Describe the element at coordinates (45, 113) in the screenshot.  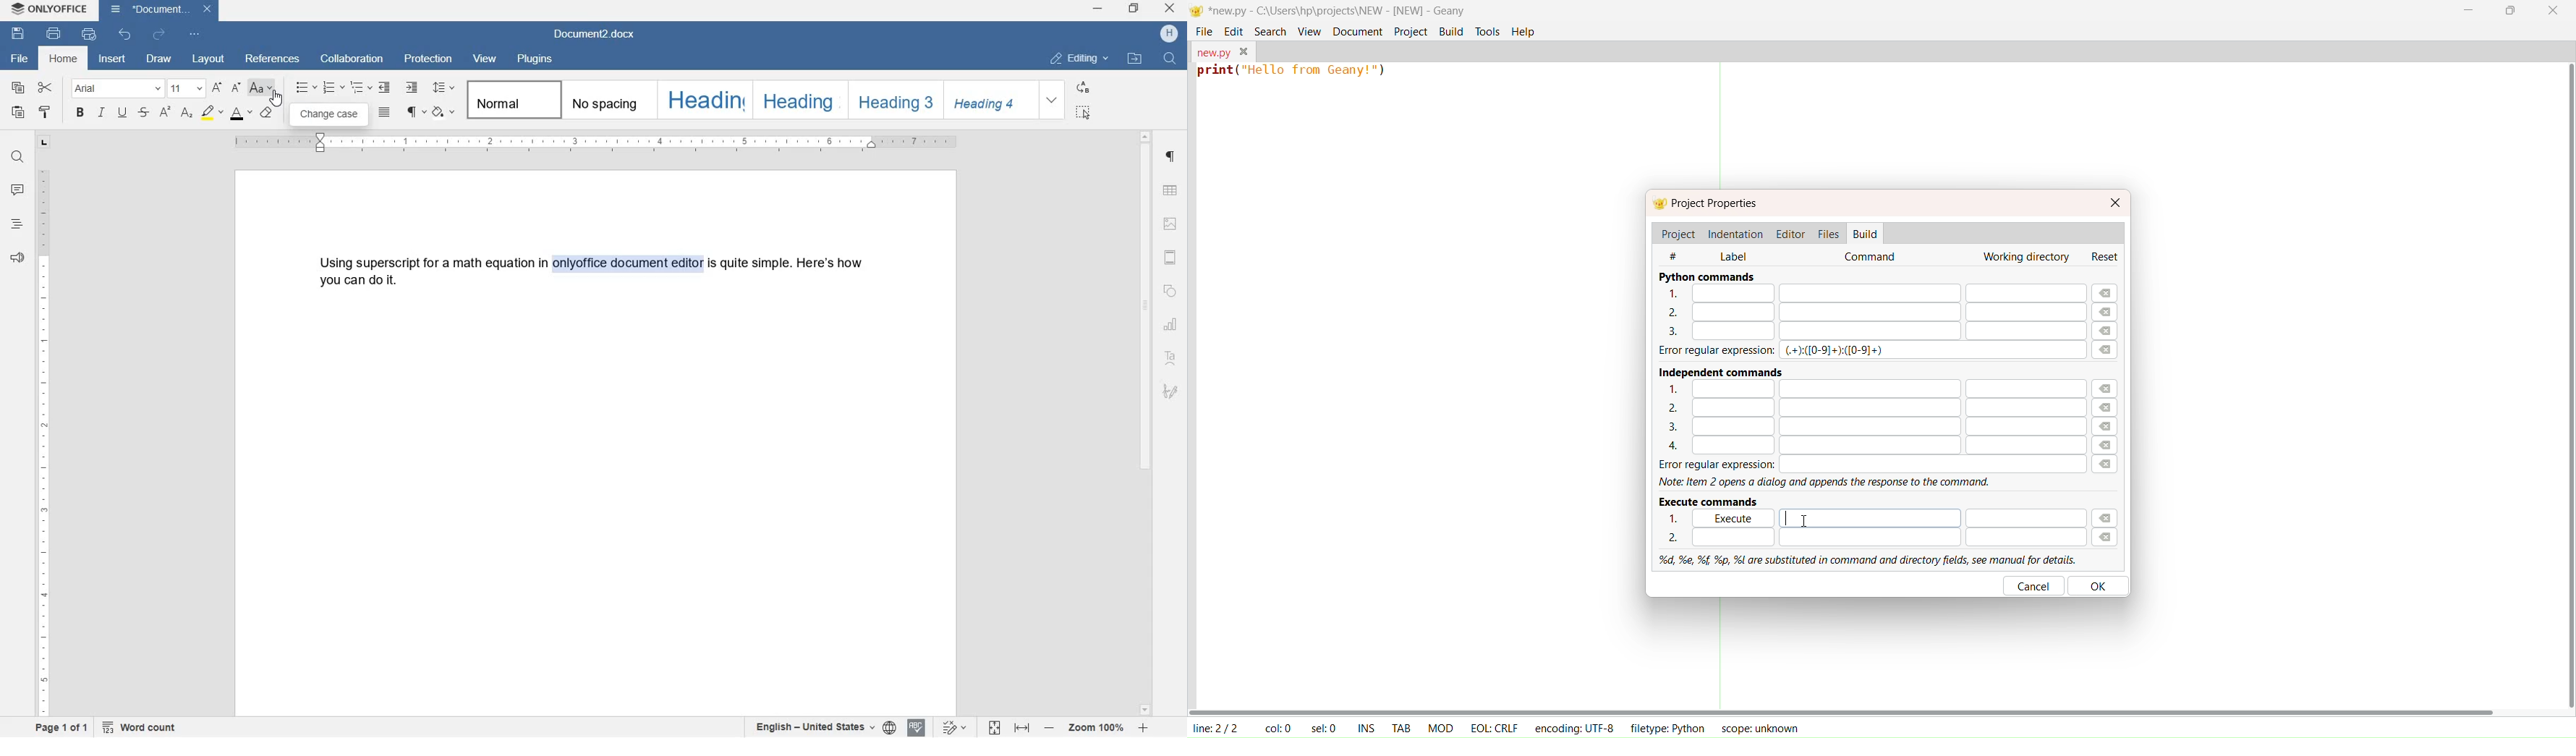
I see `copy style` at that location.